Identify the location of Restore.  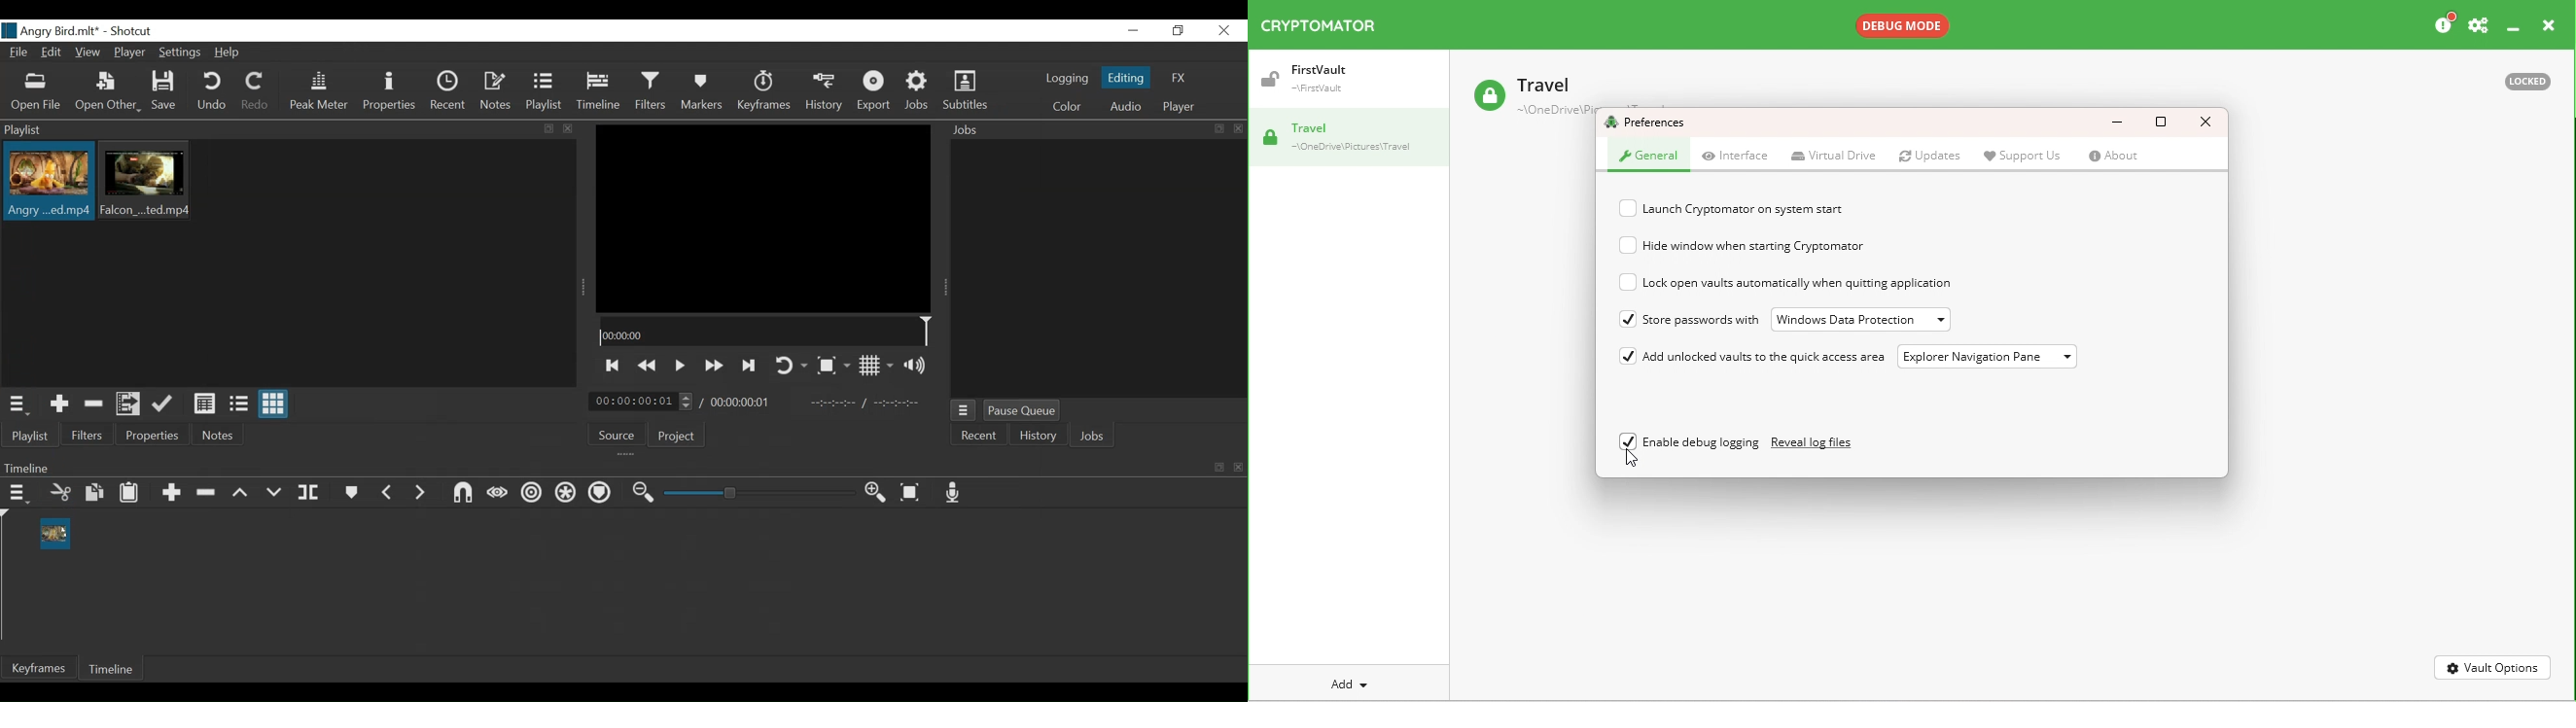
(1177, 30).